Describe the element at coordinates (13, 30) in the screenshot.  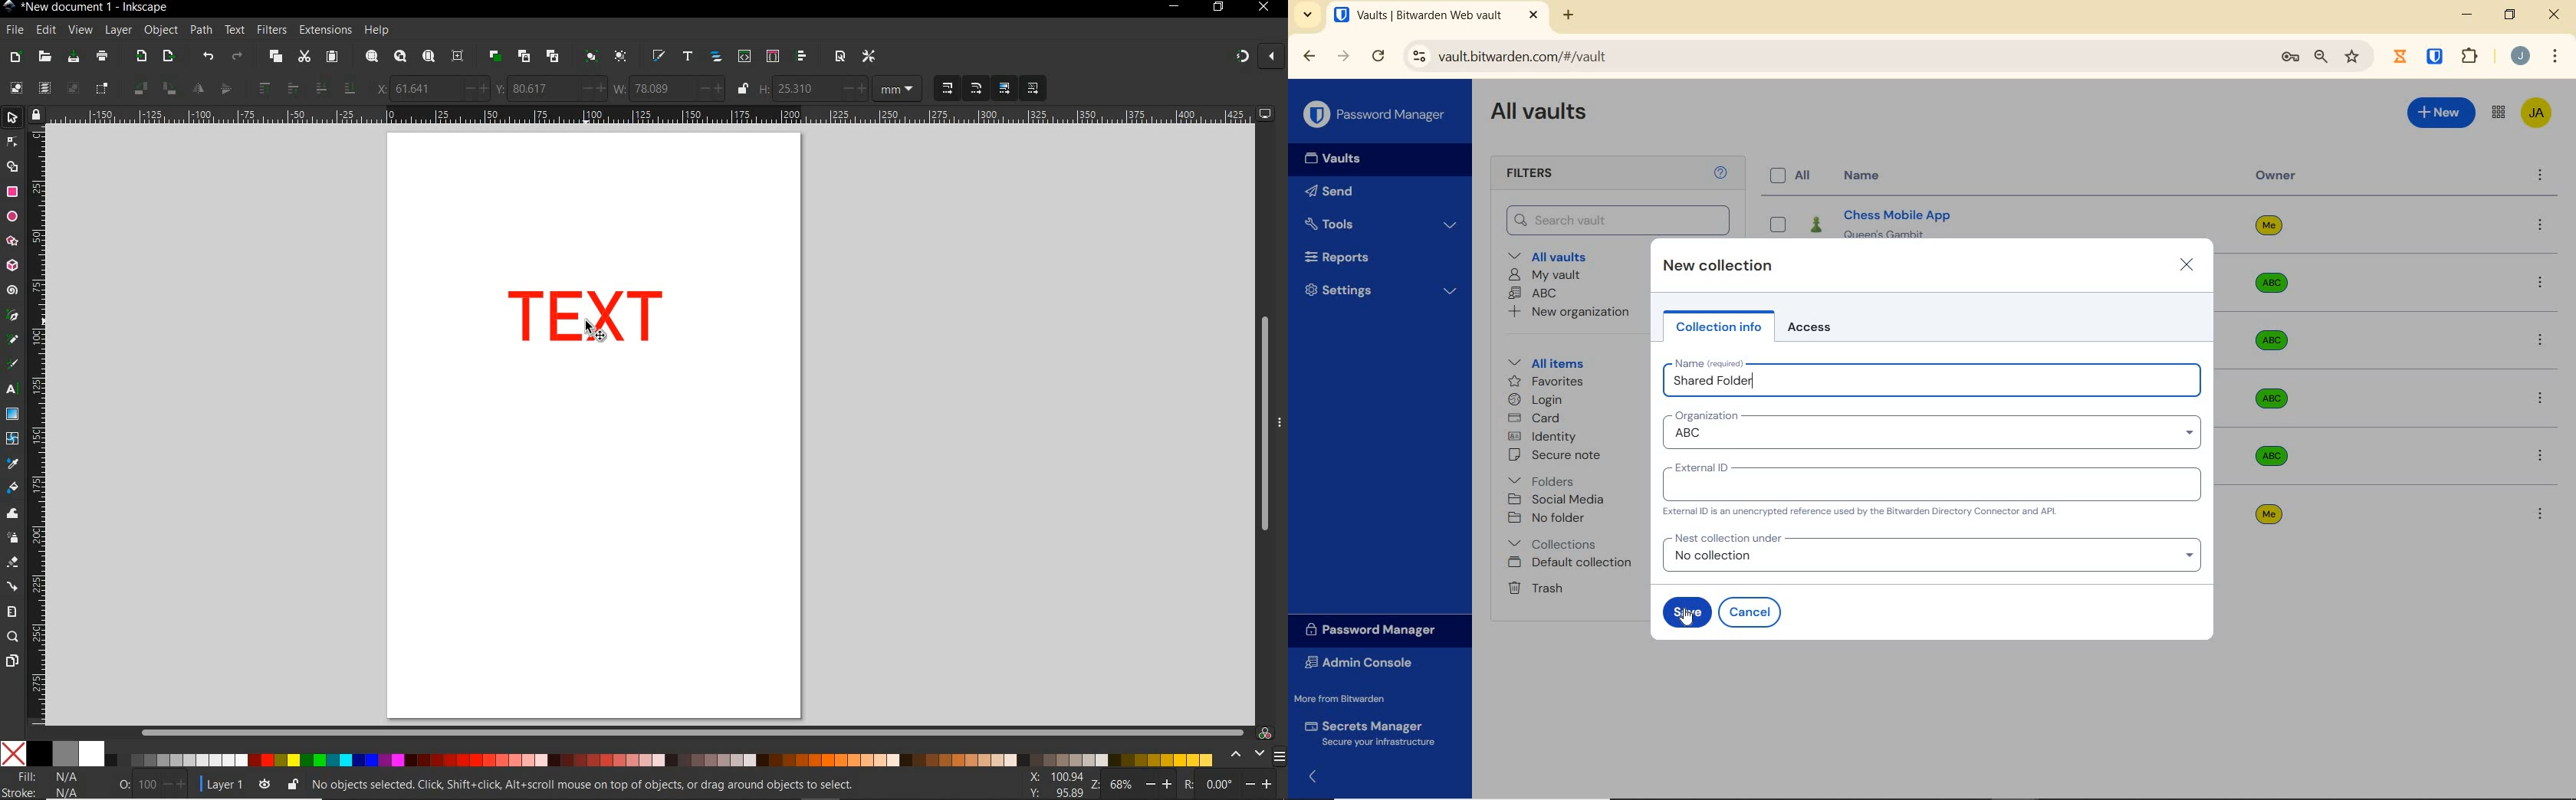
I see `file` at that location.